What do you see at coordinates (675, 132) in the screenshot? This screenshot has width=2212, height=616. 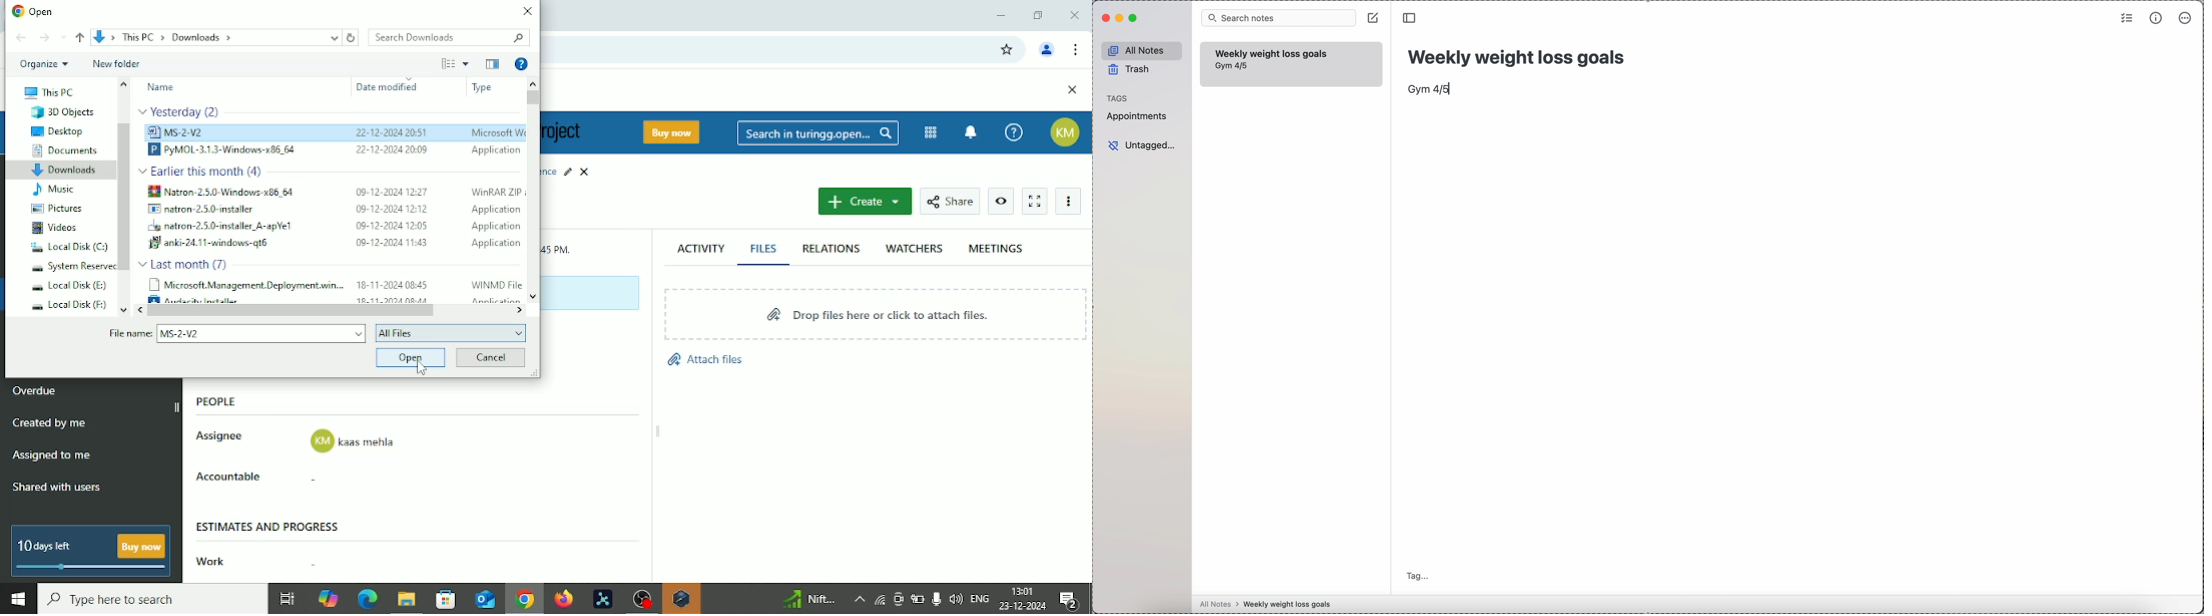 I see `Buy now` at bounding box center [675, 132].